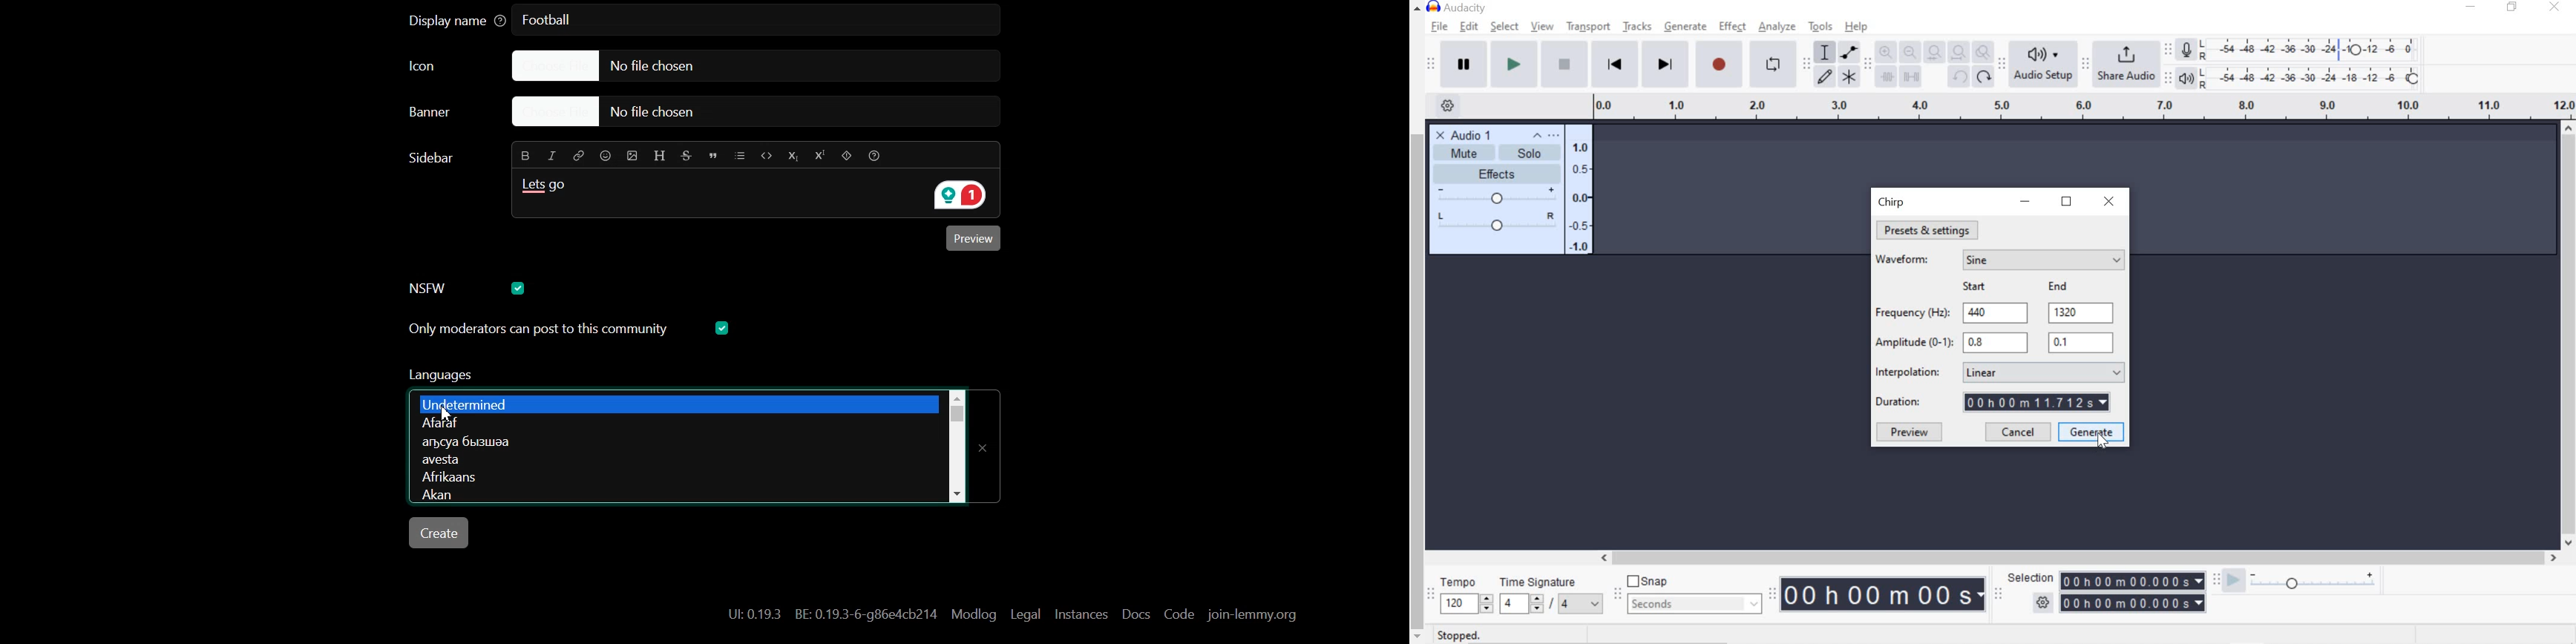 This screenshot has width=2576, height=644. What do you see at coordinates (1582, 190) in the screenshot?
I see `menu` at bounding box center [1582, 190].